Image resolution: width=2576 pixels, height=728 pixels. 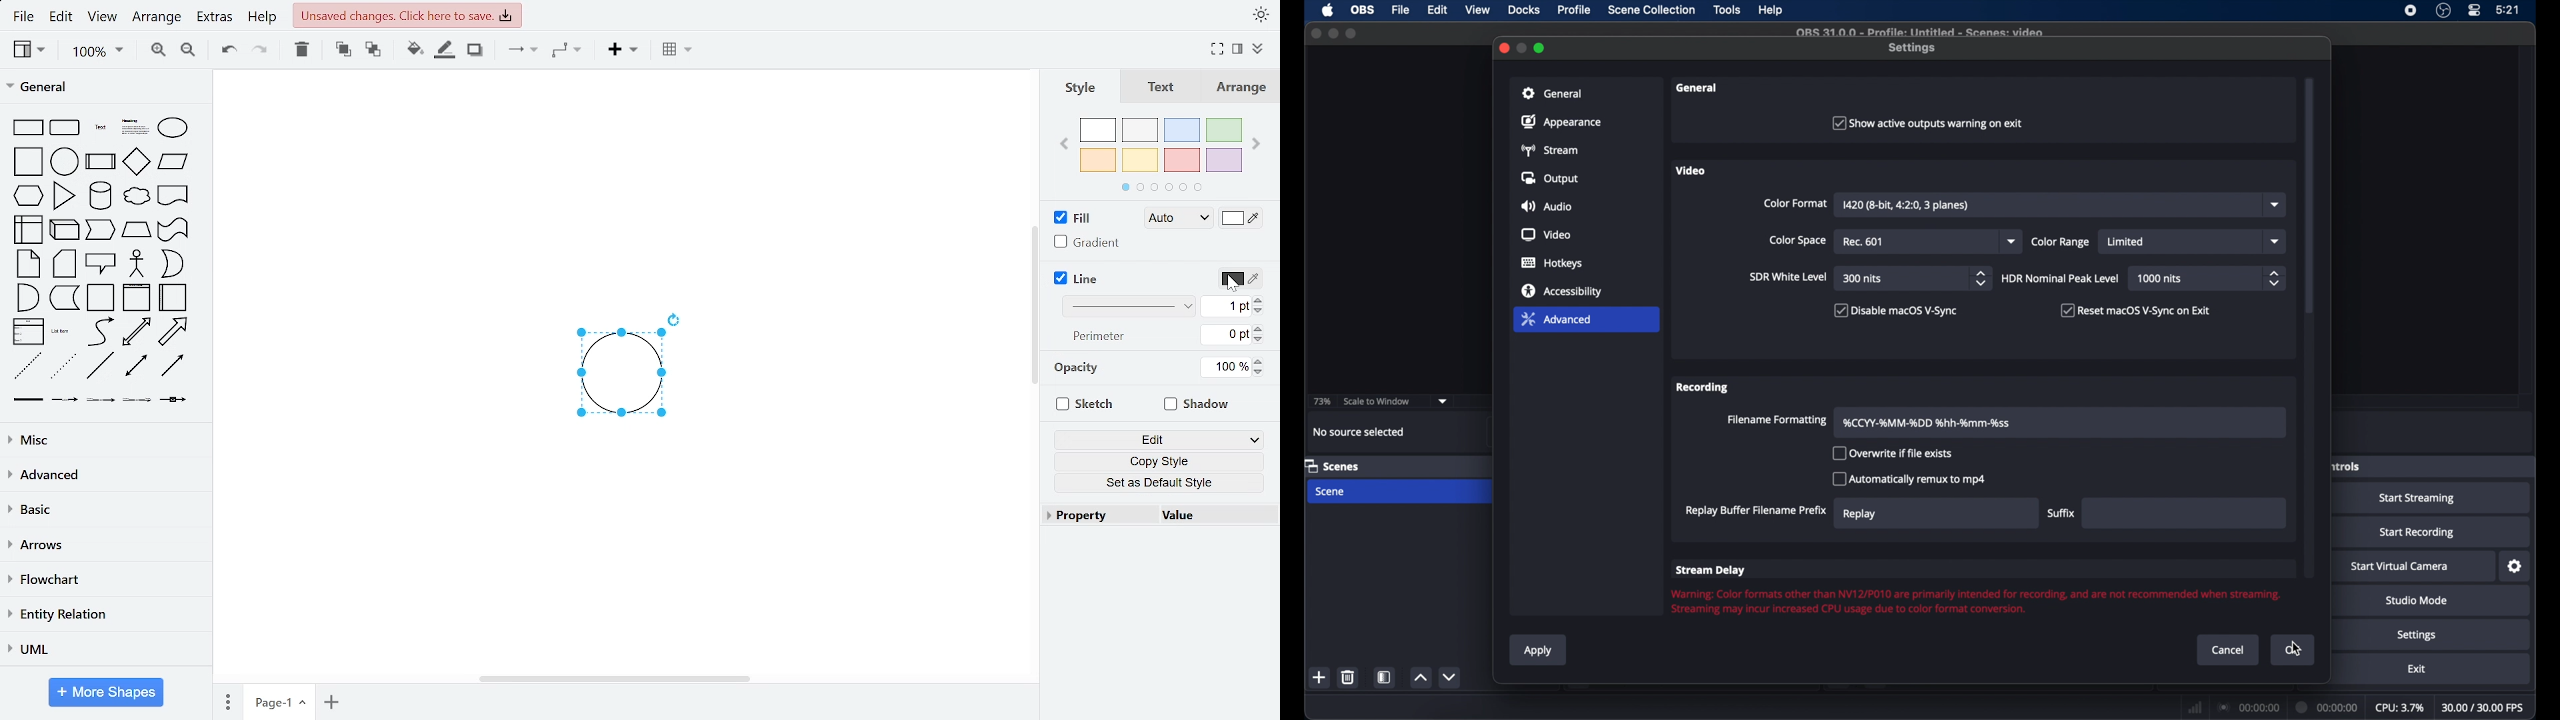 I want to click on cube, so click(x=64, y=230).